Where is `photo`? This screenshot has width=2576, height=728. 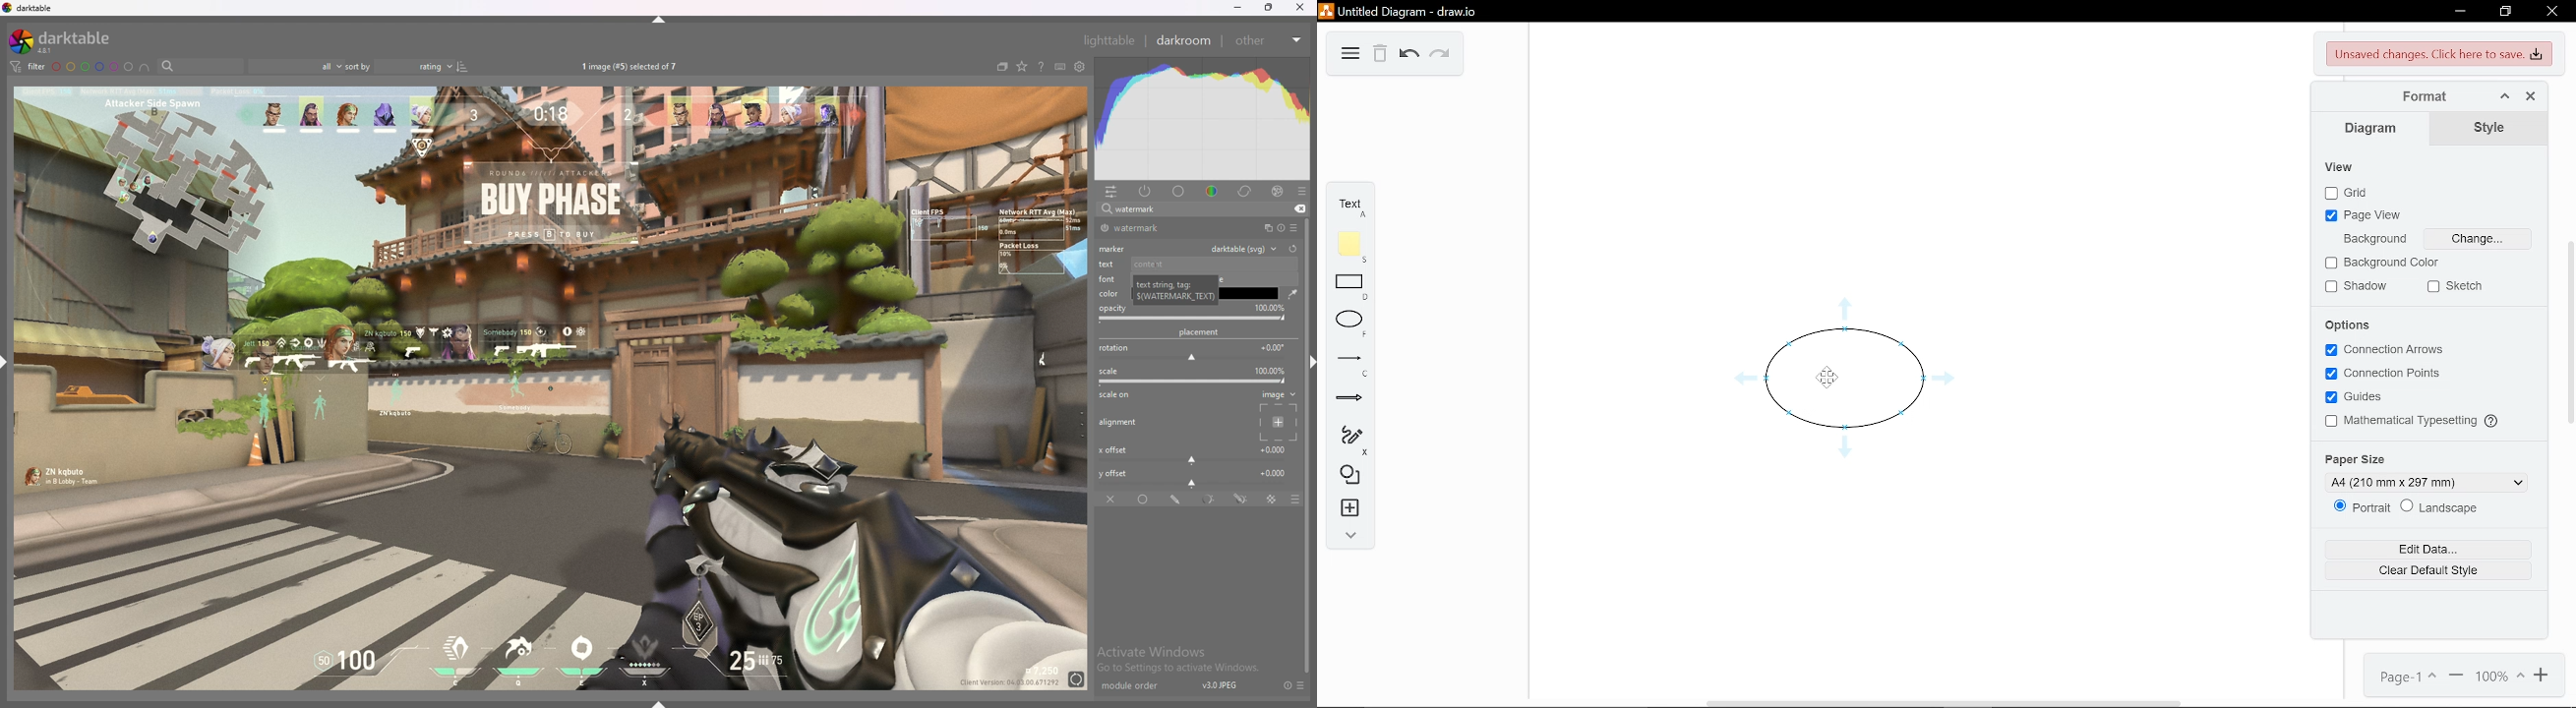
photo is located at coordinates (550, 386).